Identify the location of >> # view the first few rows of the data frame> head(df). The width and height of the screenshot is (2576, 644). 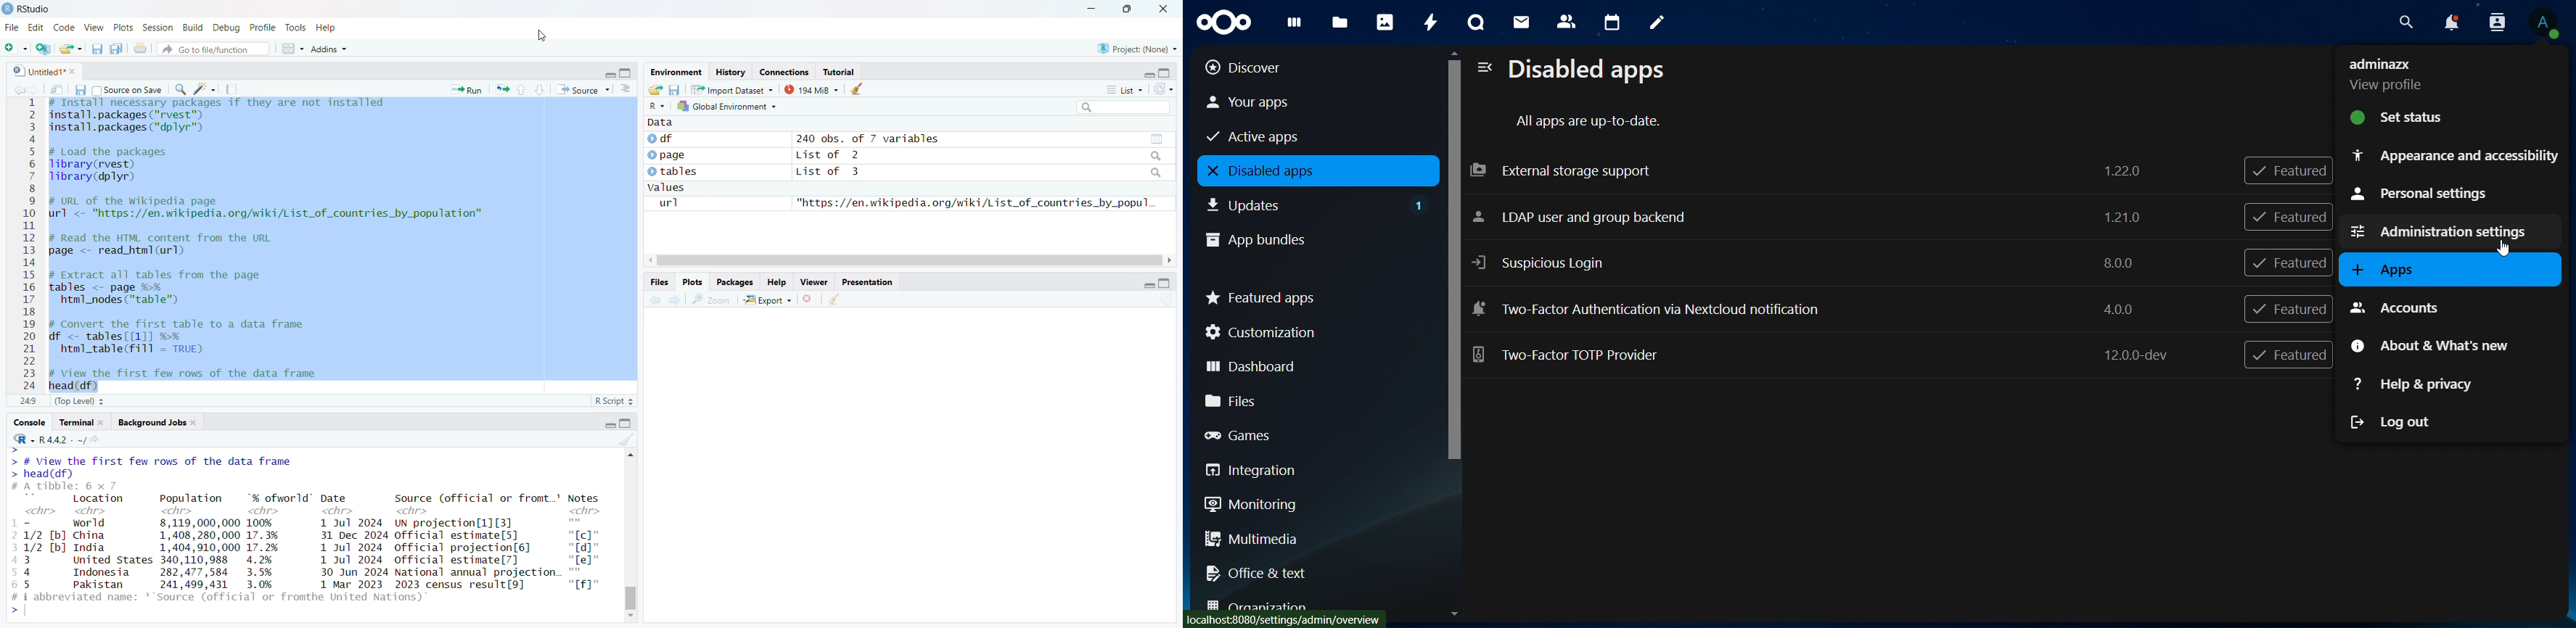
(152, 464).